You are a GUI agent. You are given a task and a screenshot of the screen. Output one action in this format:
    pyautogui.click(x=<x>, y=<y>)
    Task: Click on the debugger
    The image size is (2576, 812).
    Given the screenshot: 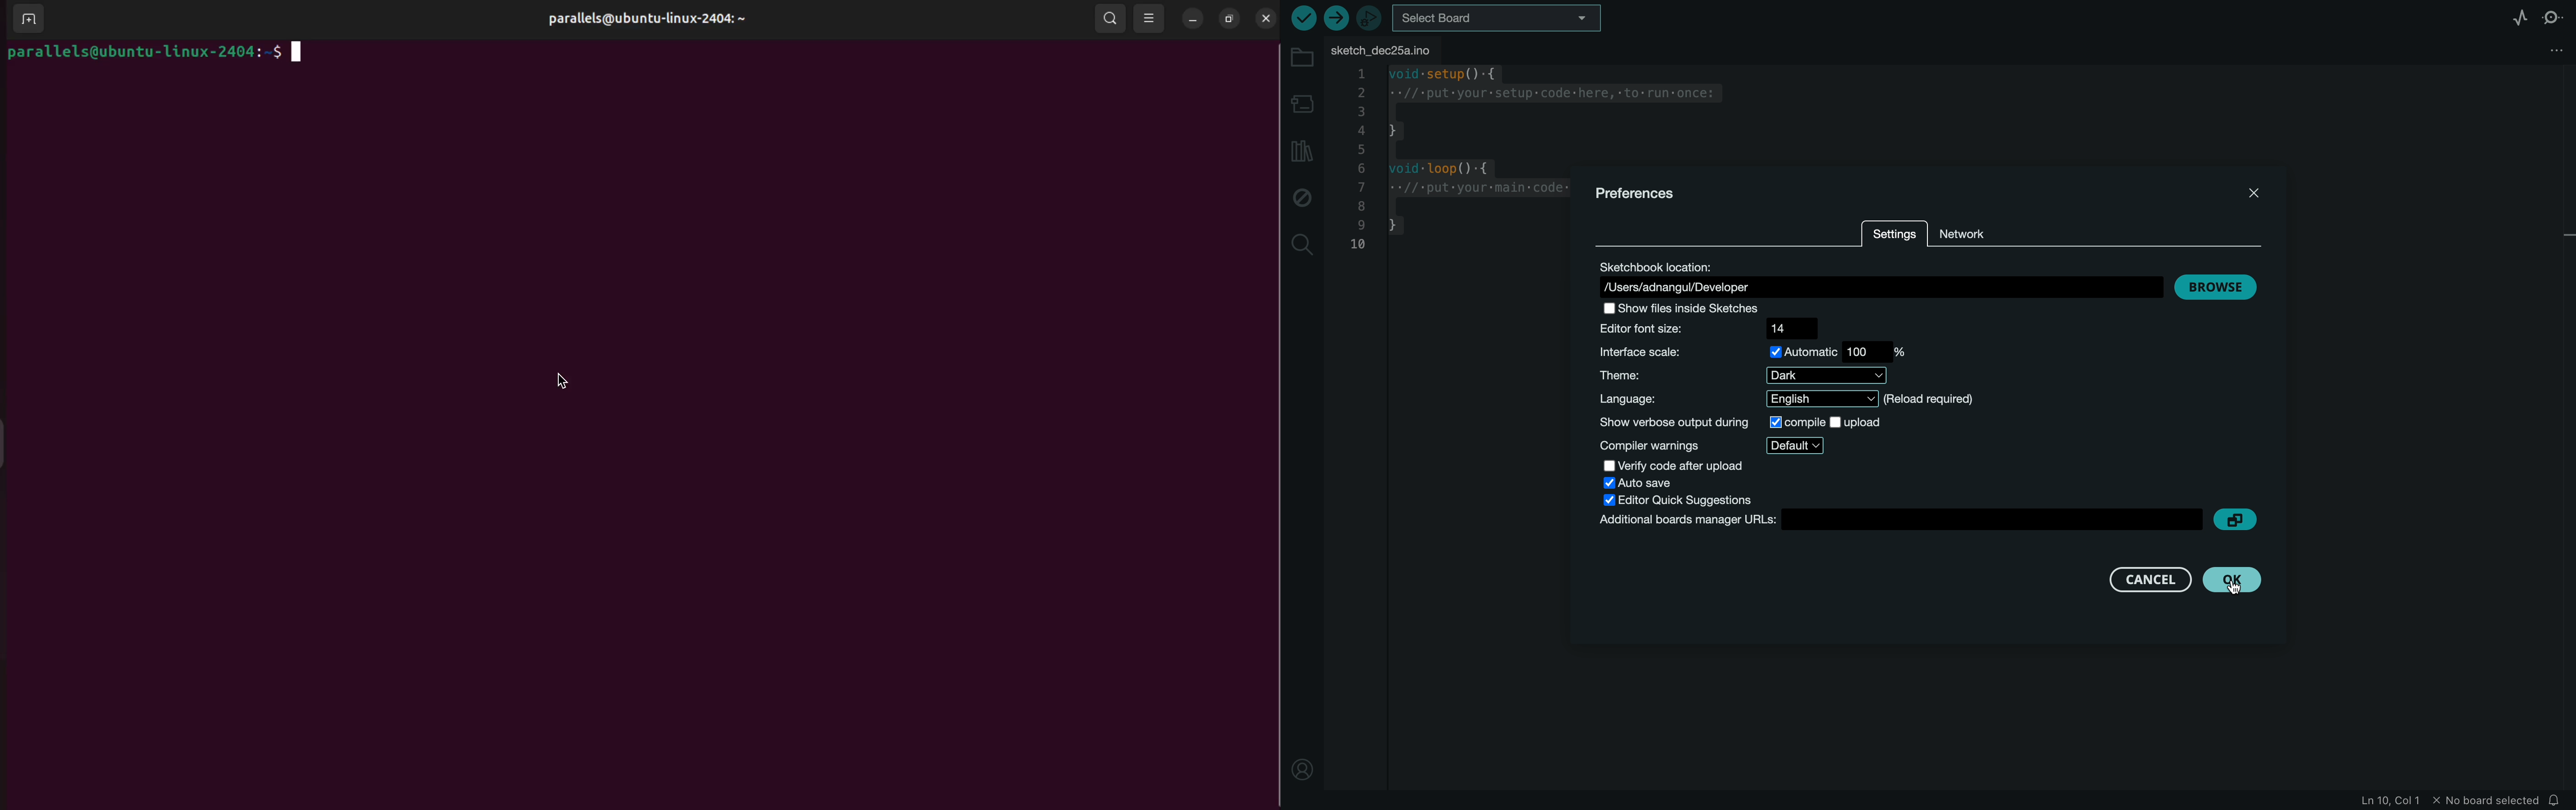 What is the action you would take?
    pyautogui.click(x=1368, y=18)
    